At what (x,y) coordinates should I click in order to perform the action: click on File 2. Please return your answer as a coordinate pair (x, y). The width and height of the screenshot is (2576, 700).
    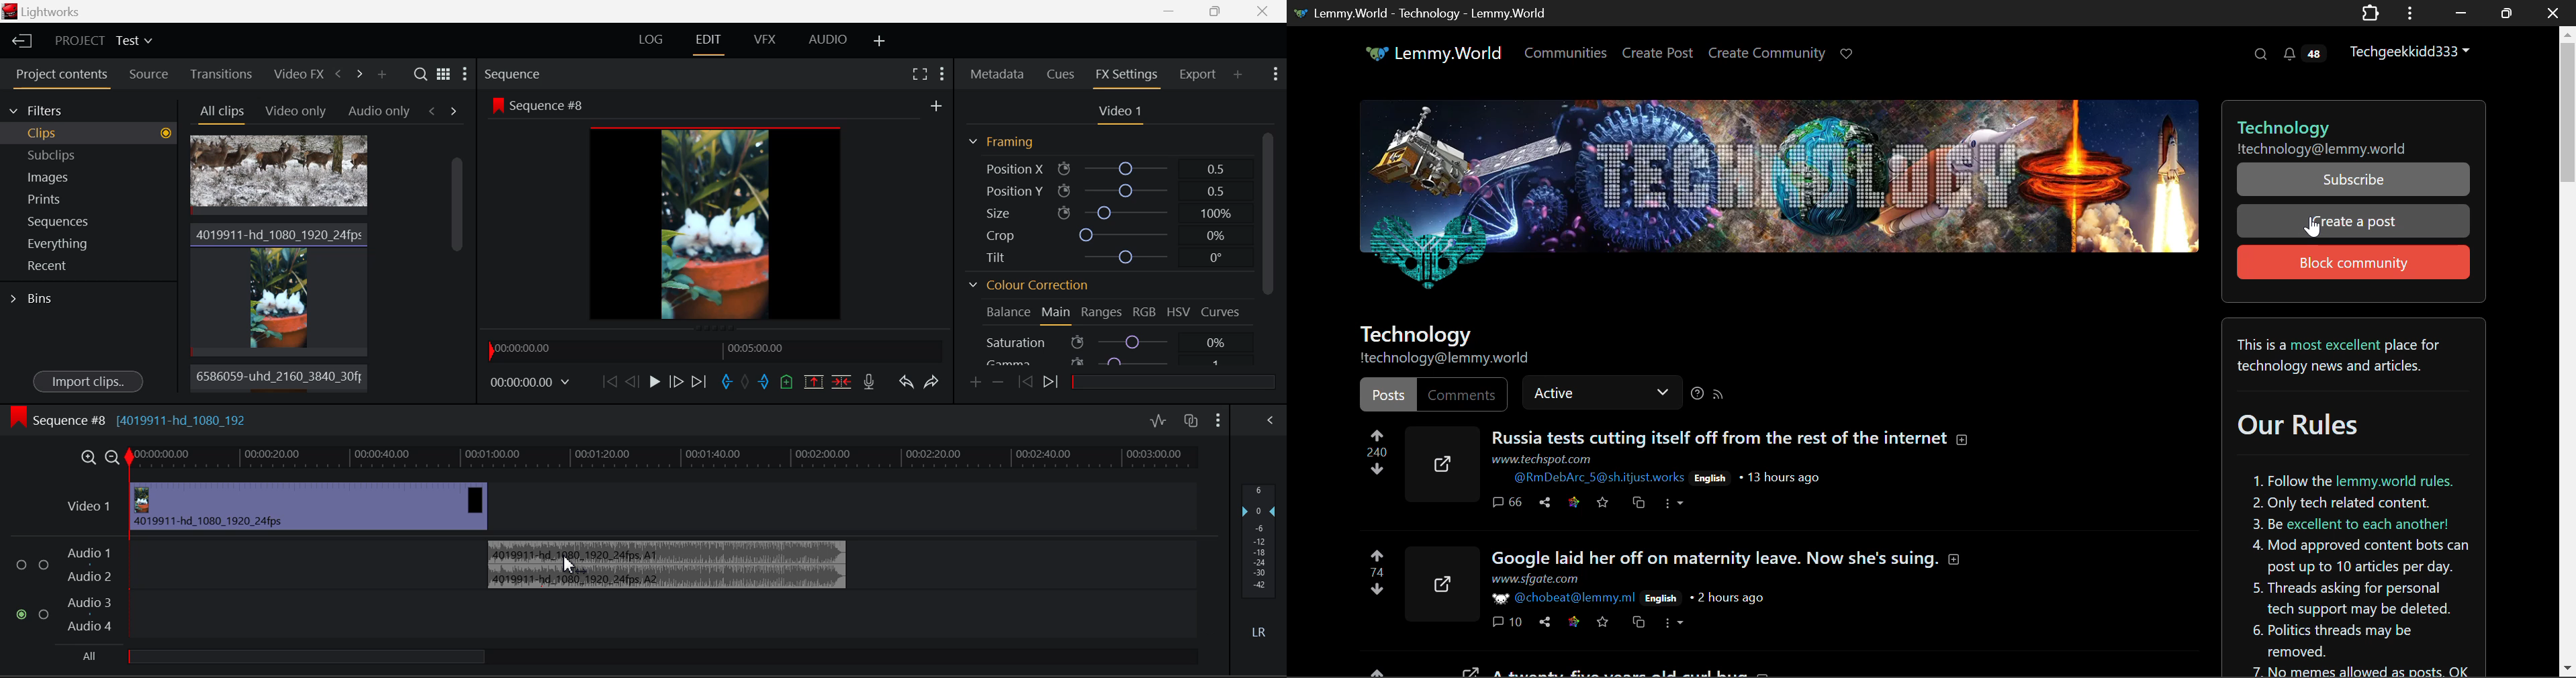
    Looking at the image, I should click on (279, 287).